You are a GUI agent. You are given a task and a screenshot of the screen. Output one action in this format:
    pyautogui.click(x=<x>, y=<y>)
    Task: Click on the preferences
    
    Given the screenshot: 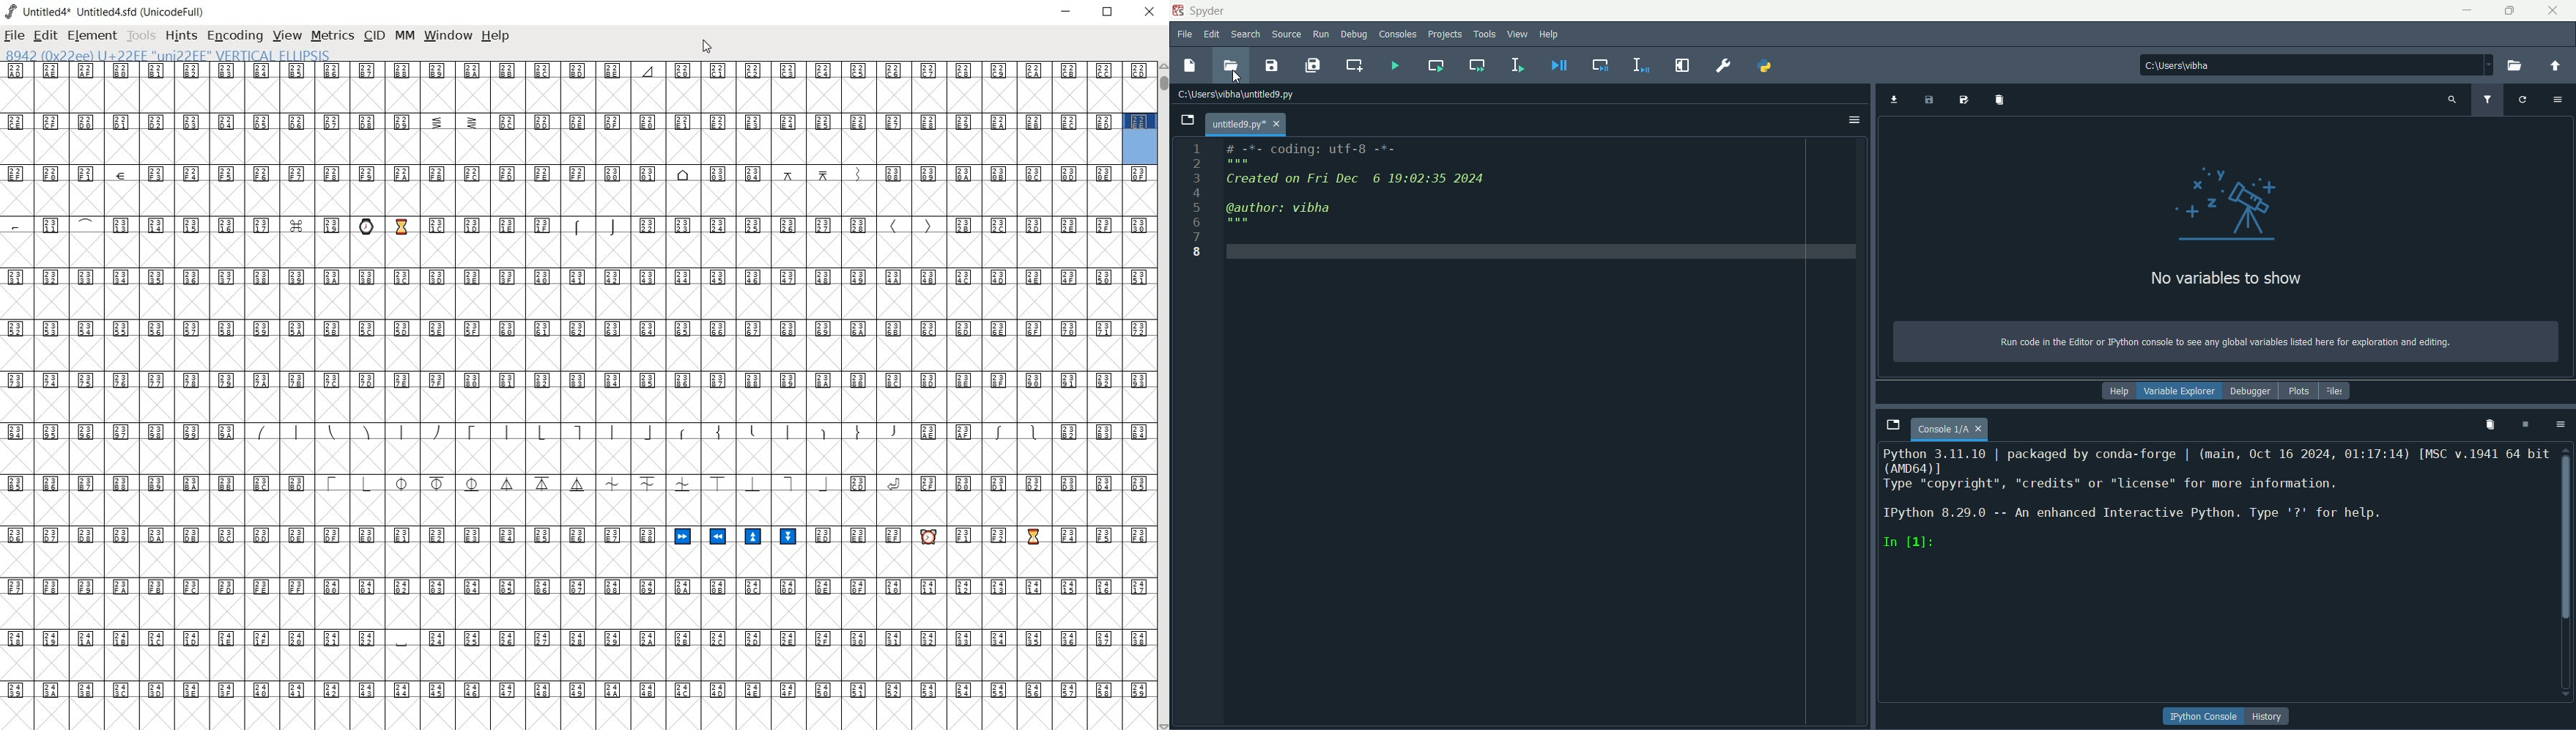 What is the action you would take?
    pyautogui.click(x=1724, y=67)
    